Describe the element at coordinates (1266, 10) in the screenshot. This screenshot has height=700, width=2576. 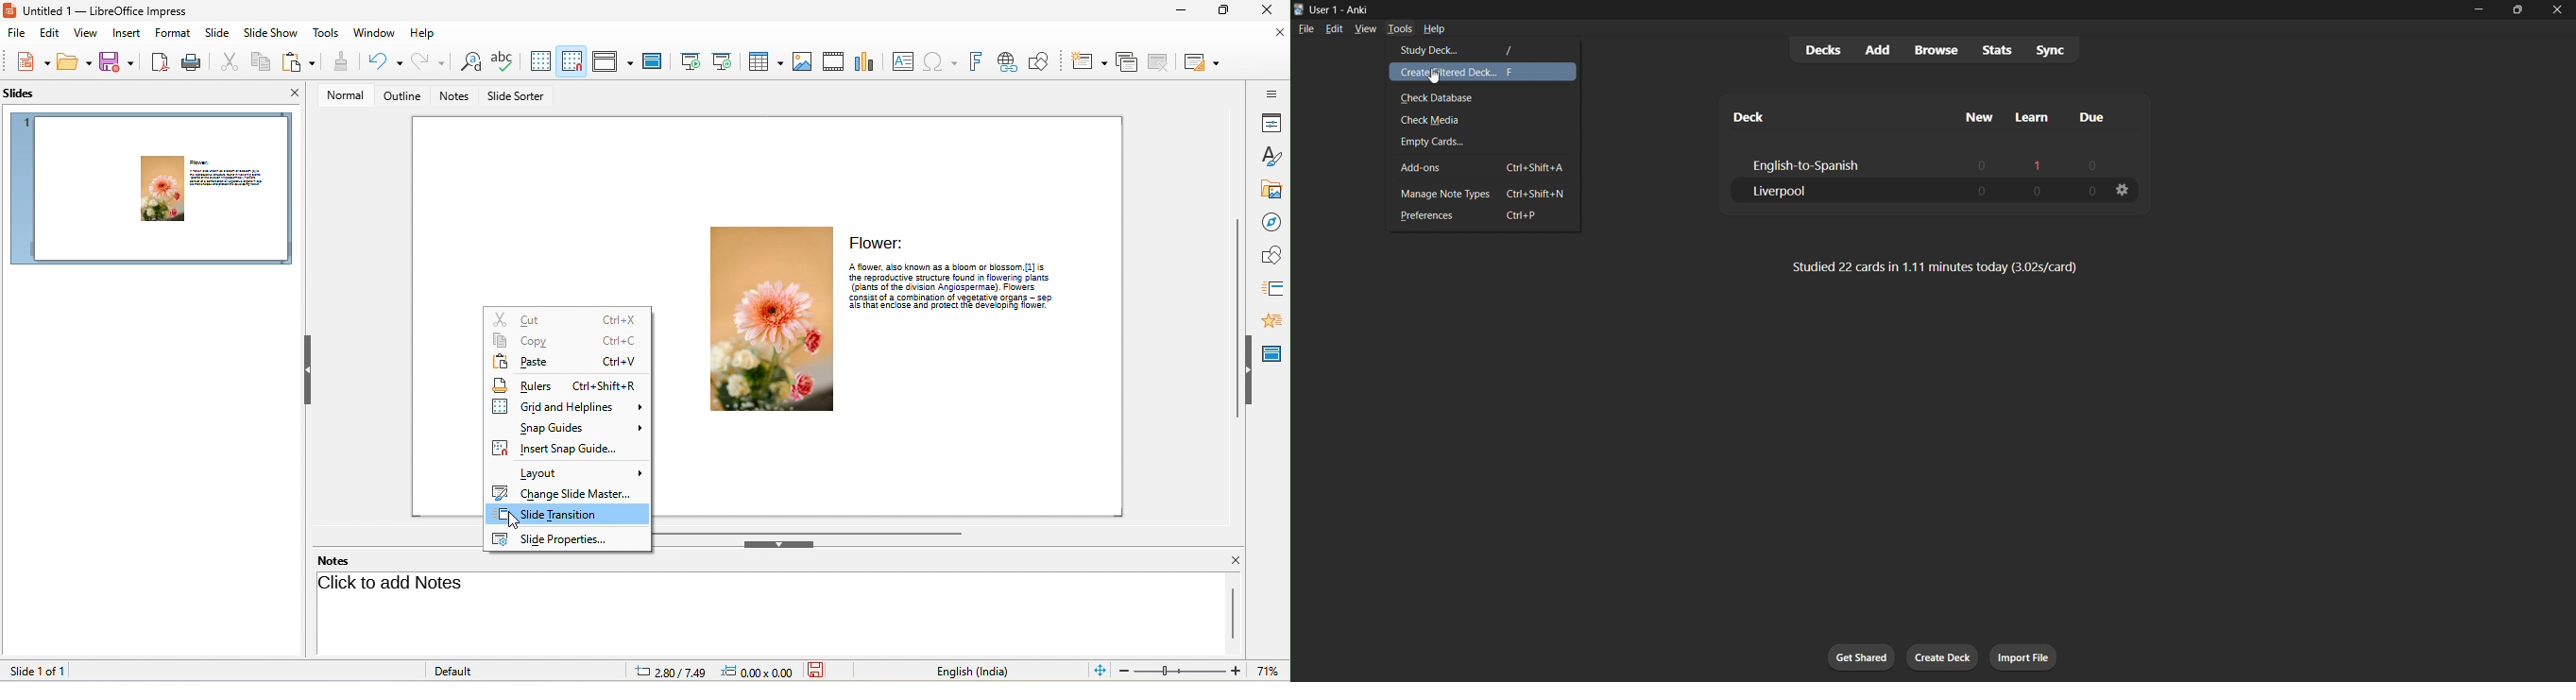
I see `close` at that location.